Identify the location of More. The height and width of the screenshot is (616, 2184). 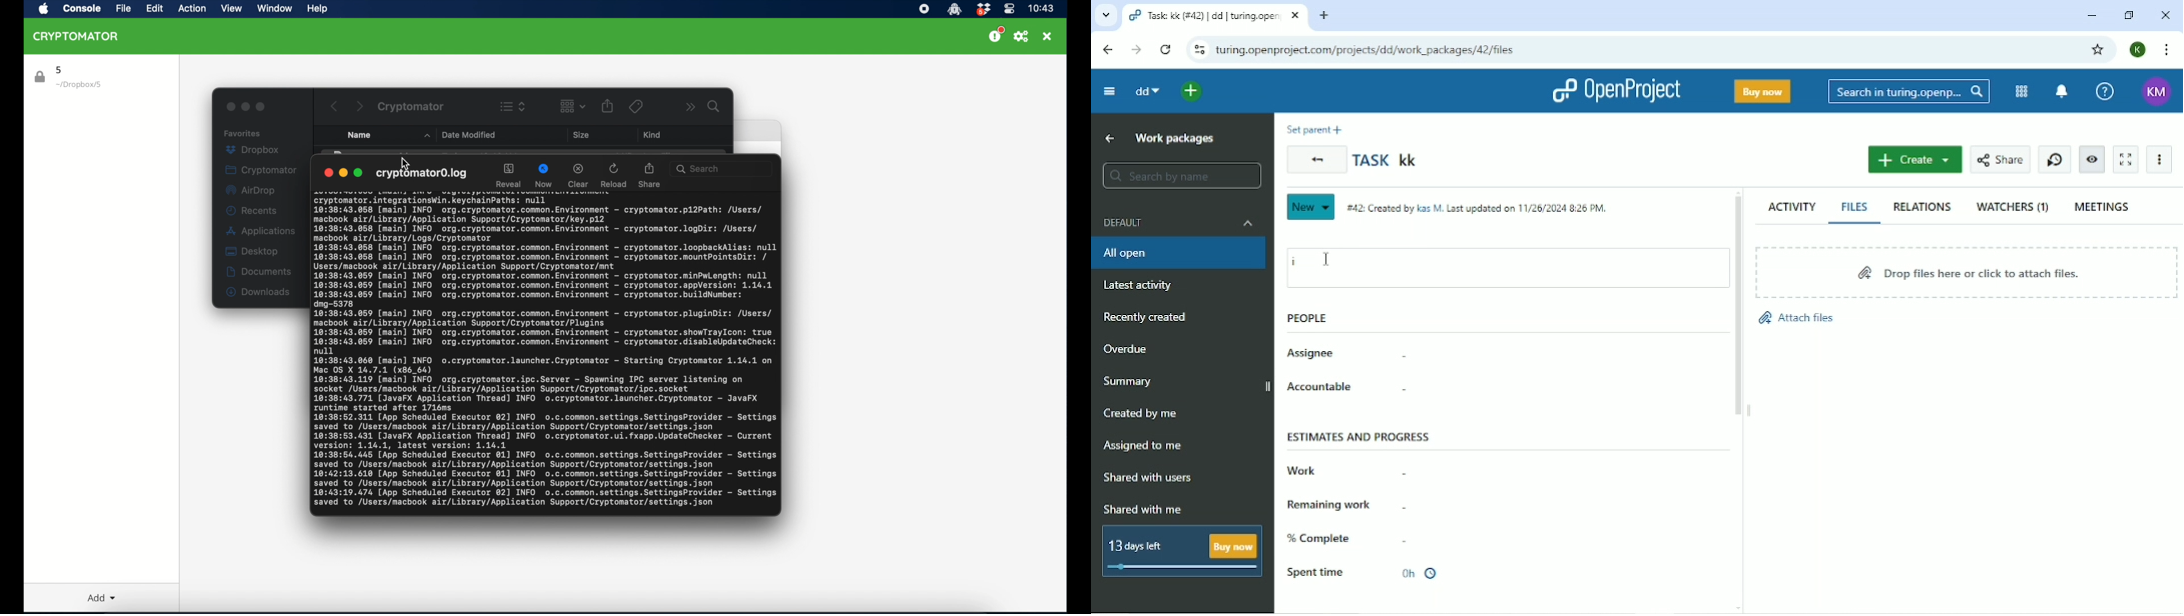
(2161, 159).